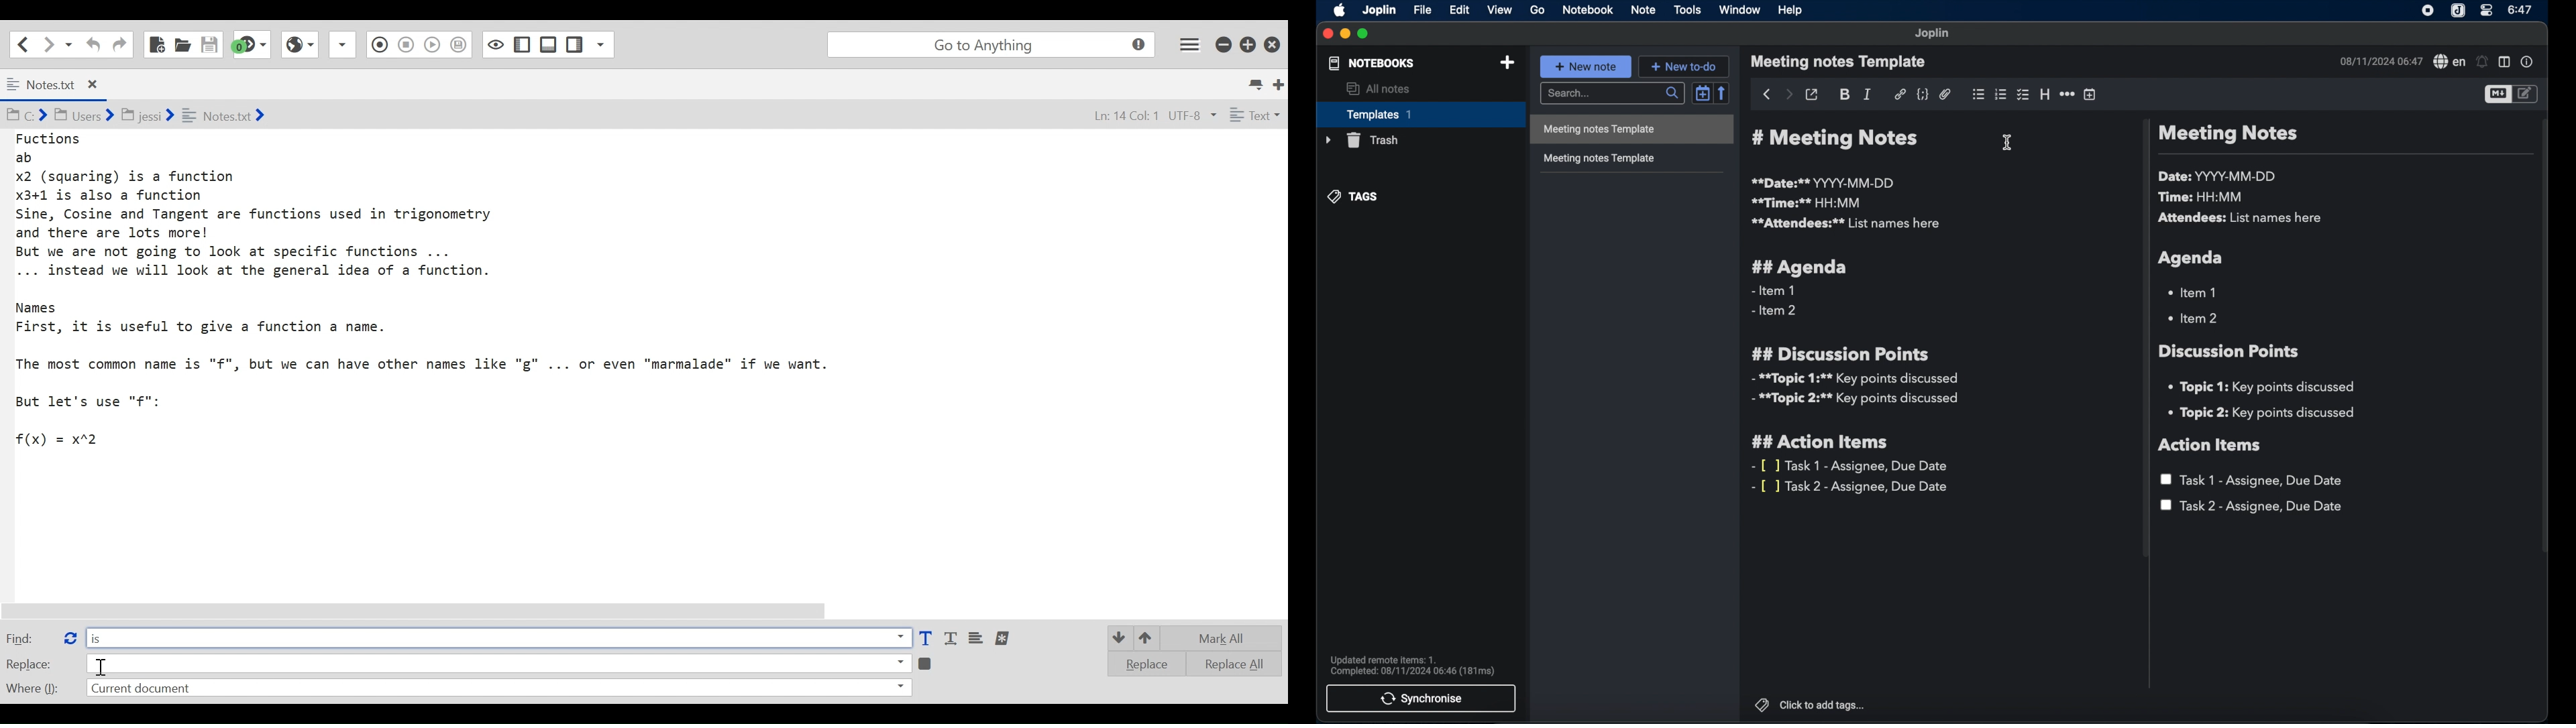 The width and height of the screenshot is (2576, 728). Describe the element at coordinates (1723, 93) in the screenshot. I see `reverse sort order` at that location.